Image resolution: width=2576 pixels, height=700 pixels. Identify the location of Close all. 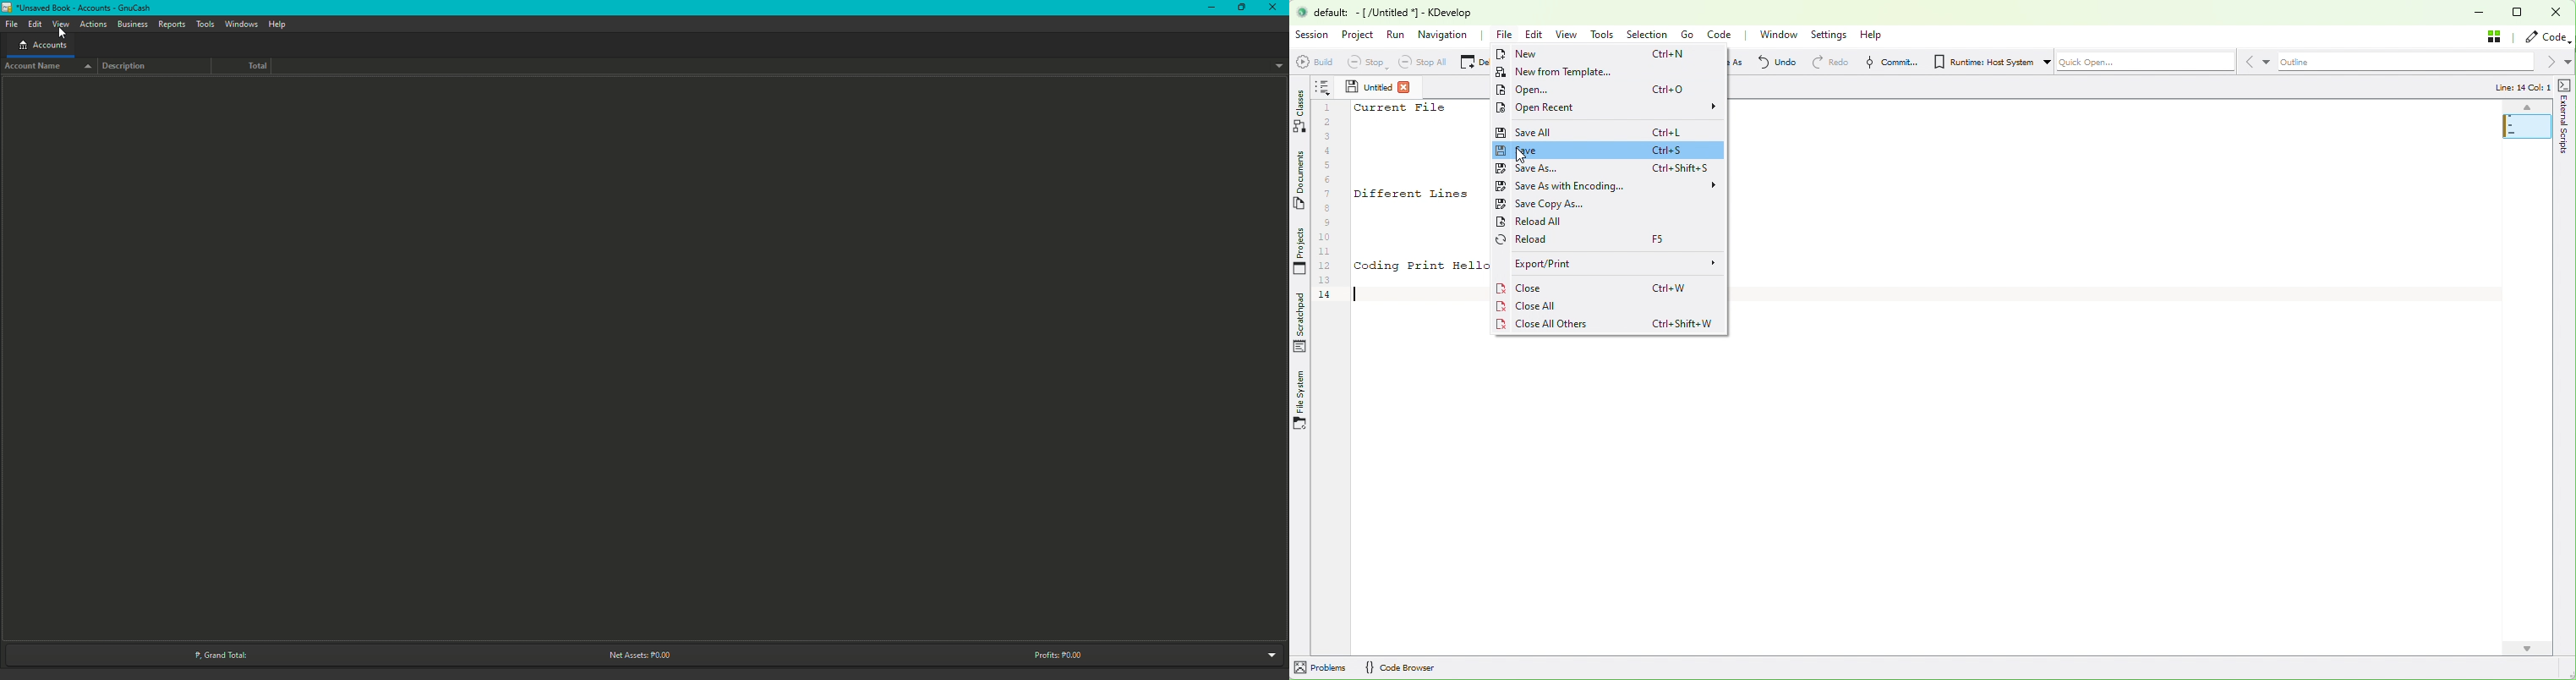
(1529, 305).